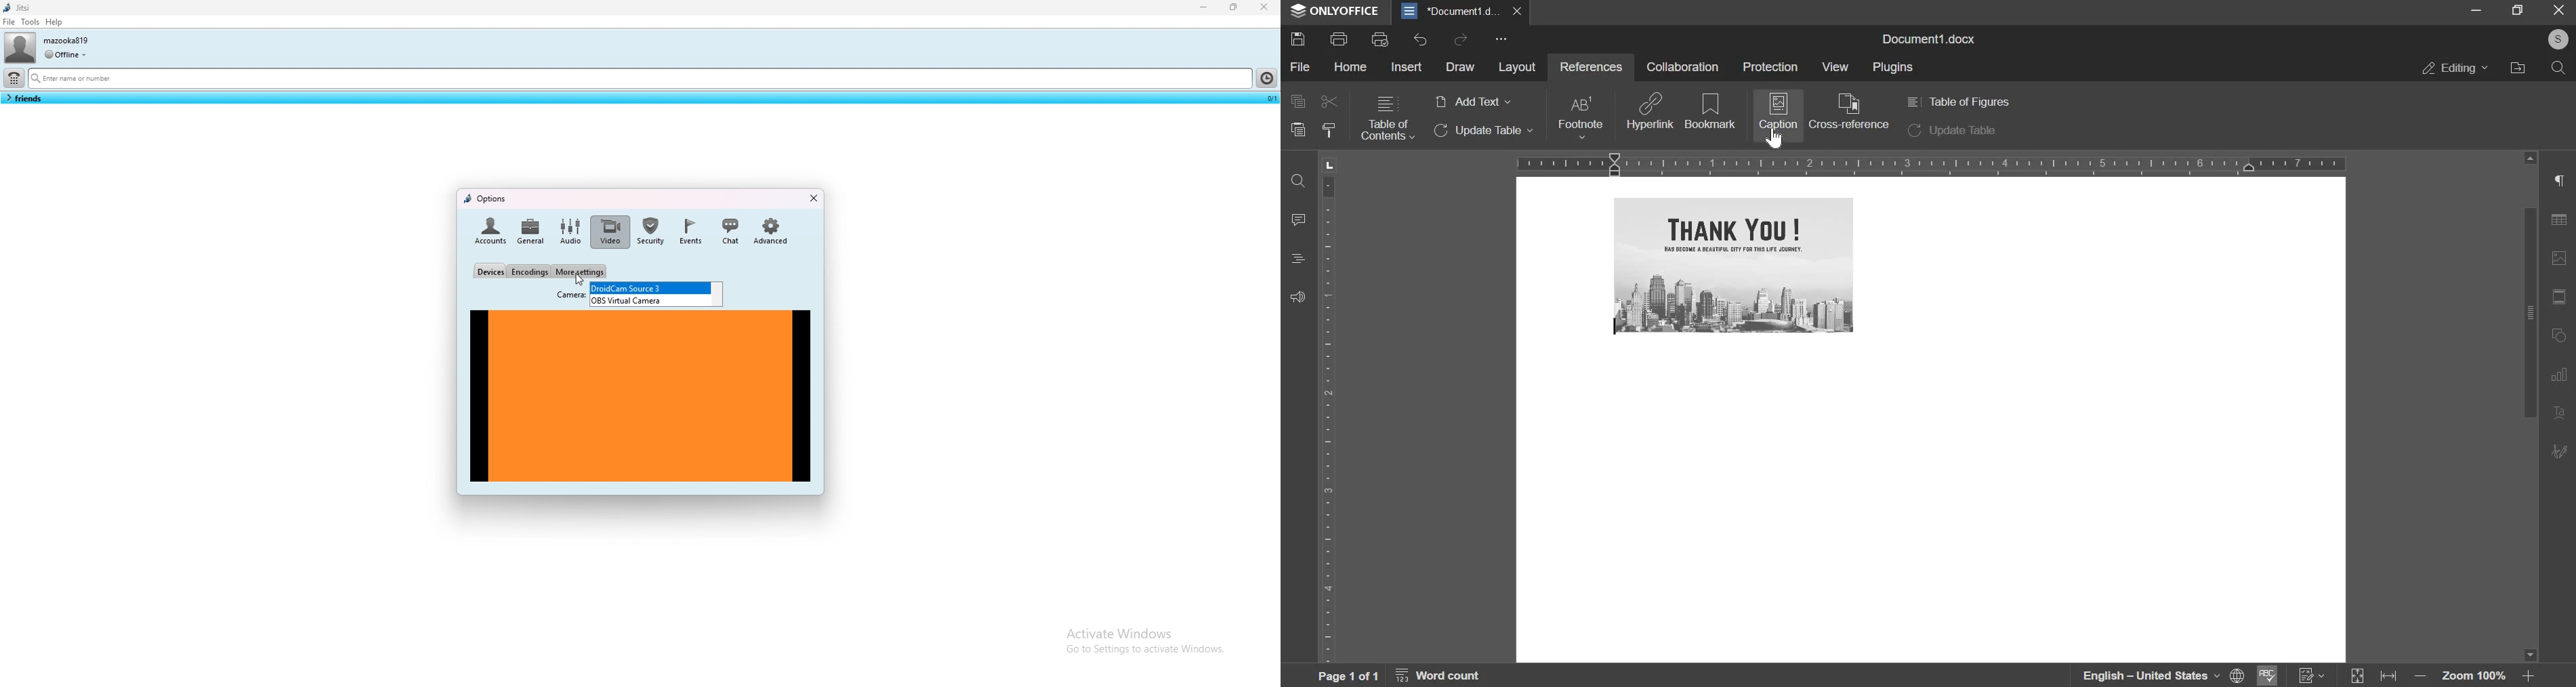 Image resolution: width=2576 pixels, height=700 pixels. What do you see at coordinates (2312, 675) in the screenshot?
I see `Track Changes` at bounding box center [2312, 675].